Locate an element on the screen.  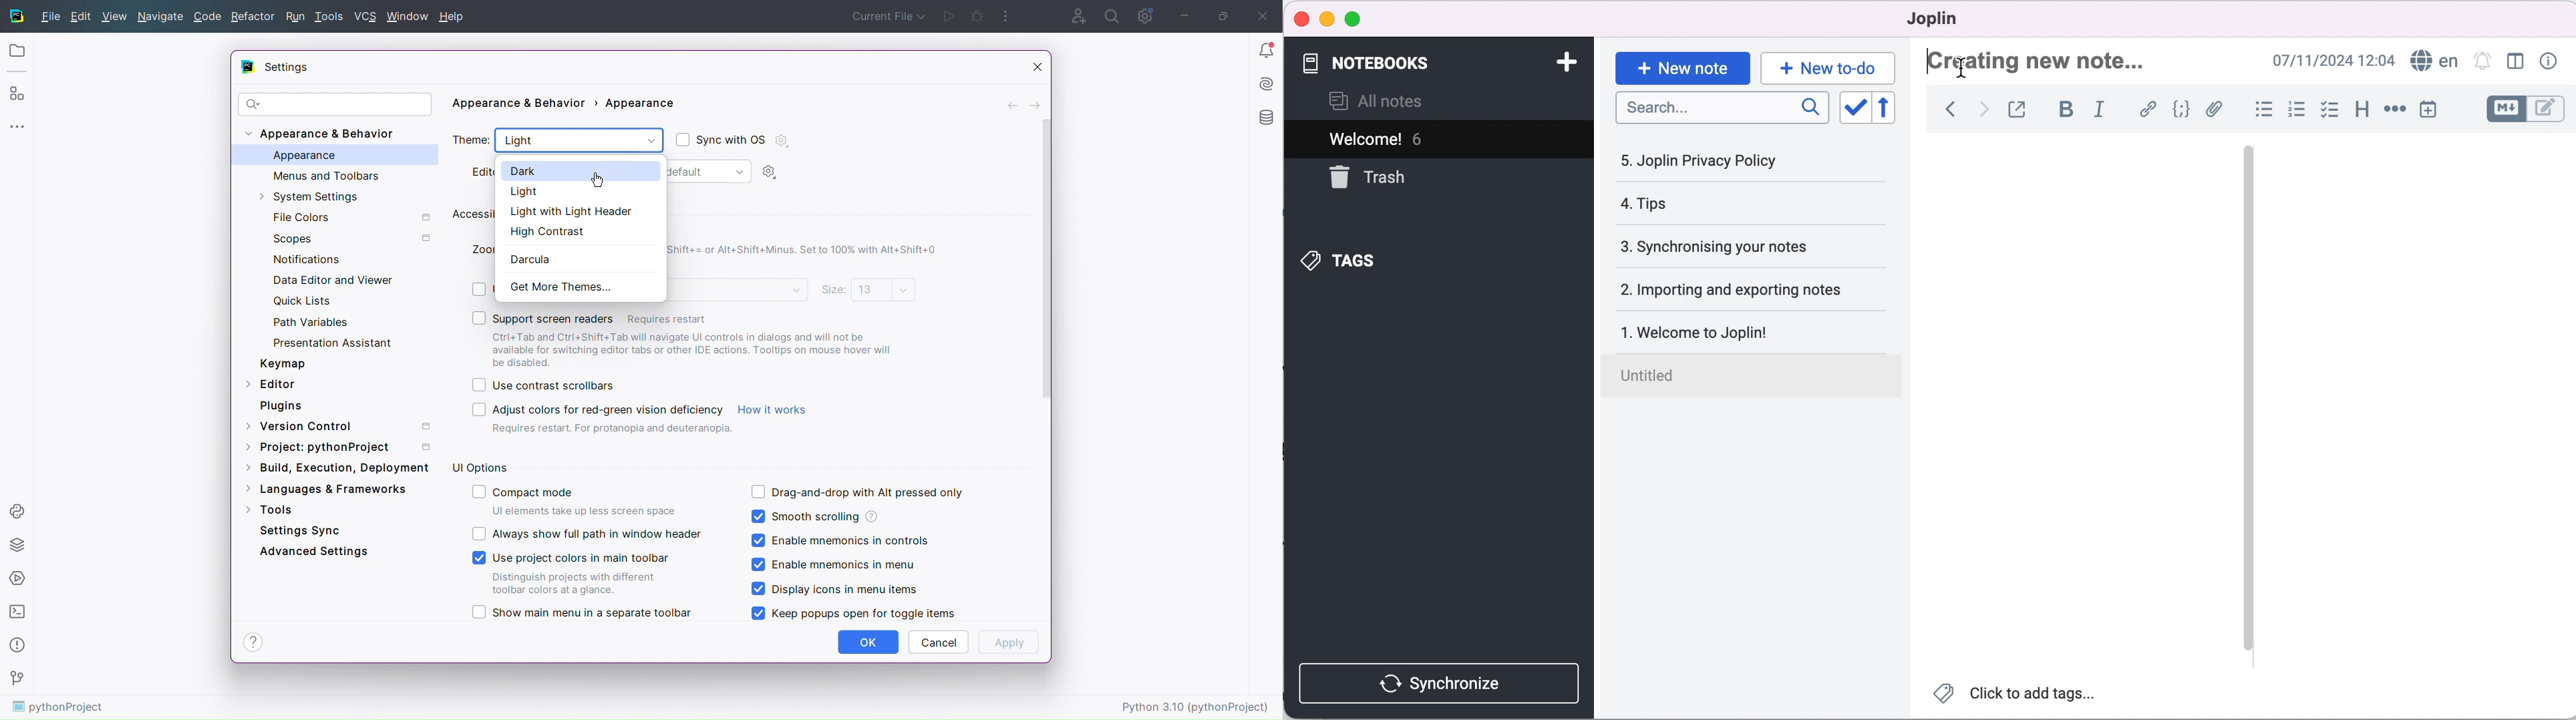
joplin privacy policy is located at coordinates (1725, 165).